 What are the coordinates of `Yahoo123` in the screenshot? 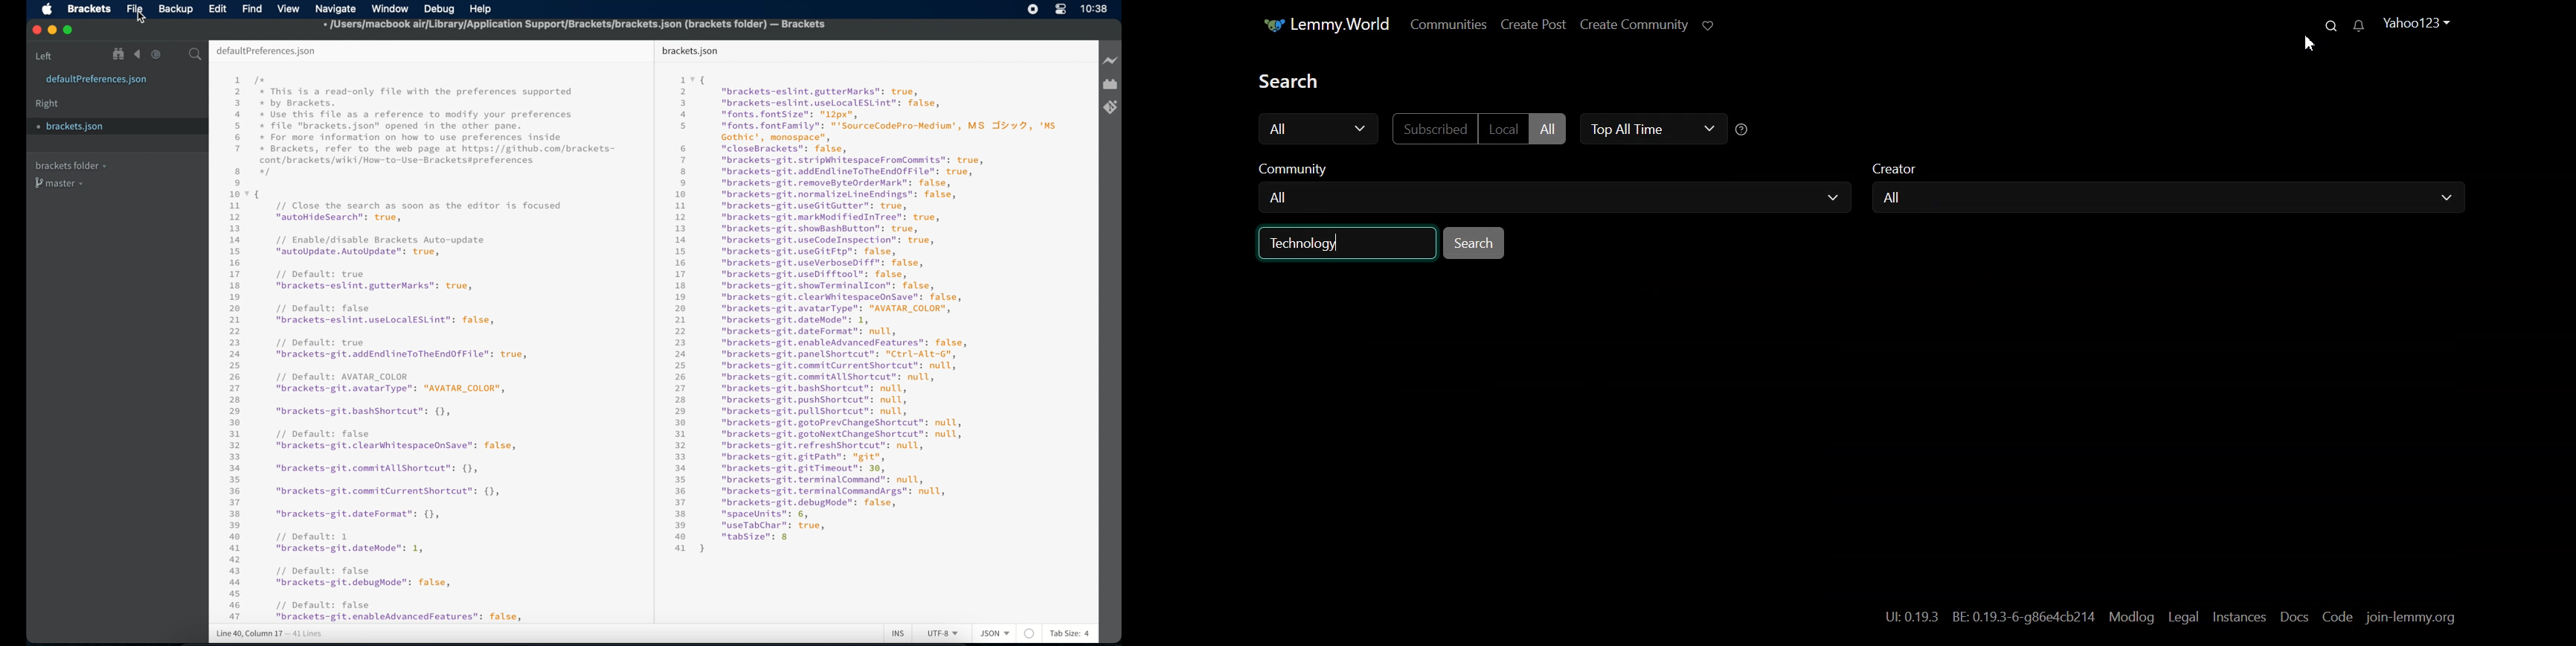 It's located at (2416, 22).